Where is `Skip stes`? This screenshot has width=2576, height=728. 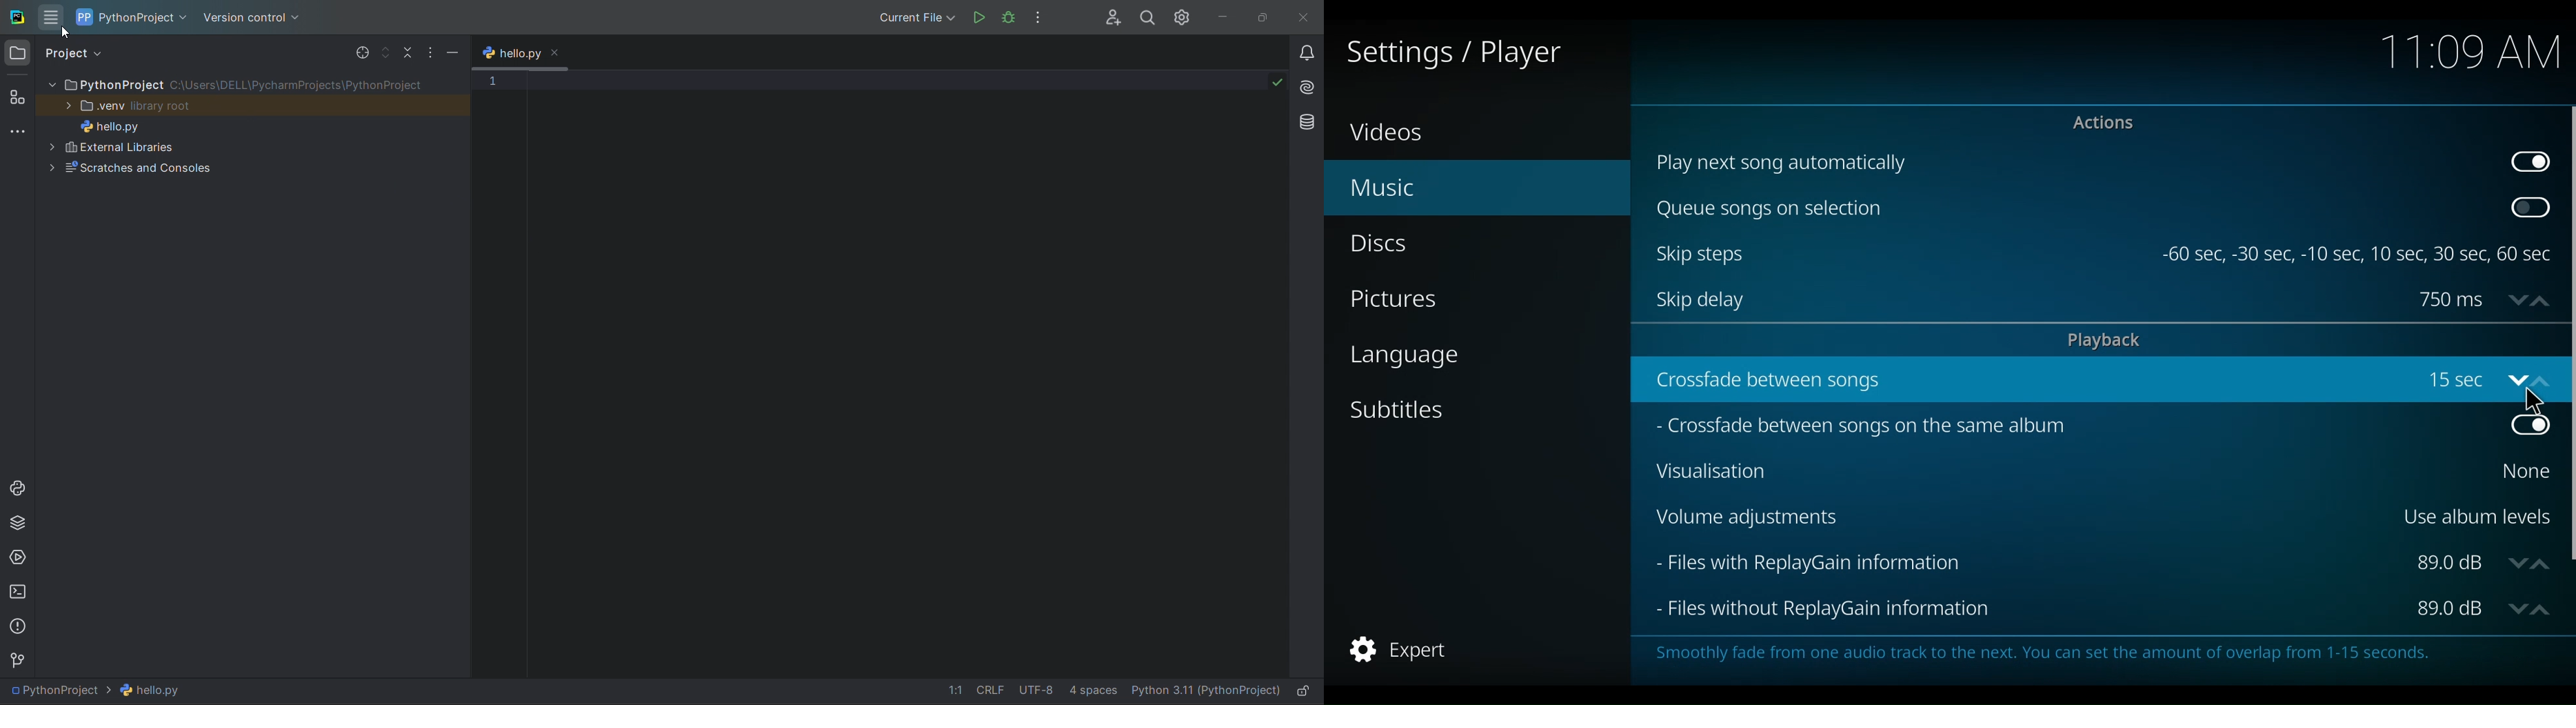
Skip stes is located at coordinates (1904, 254).